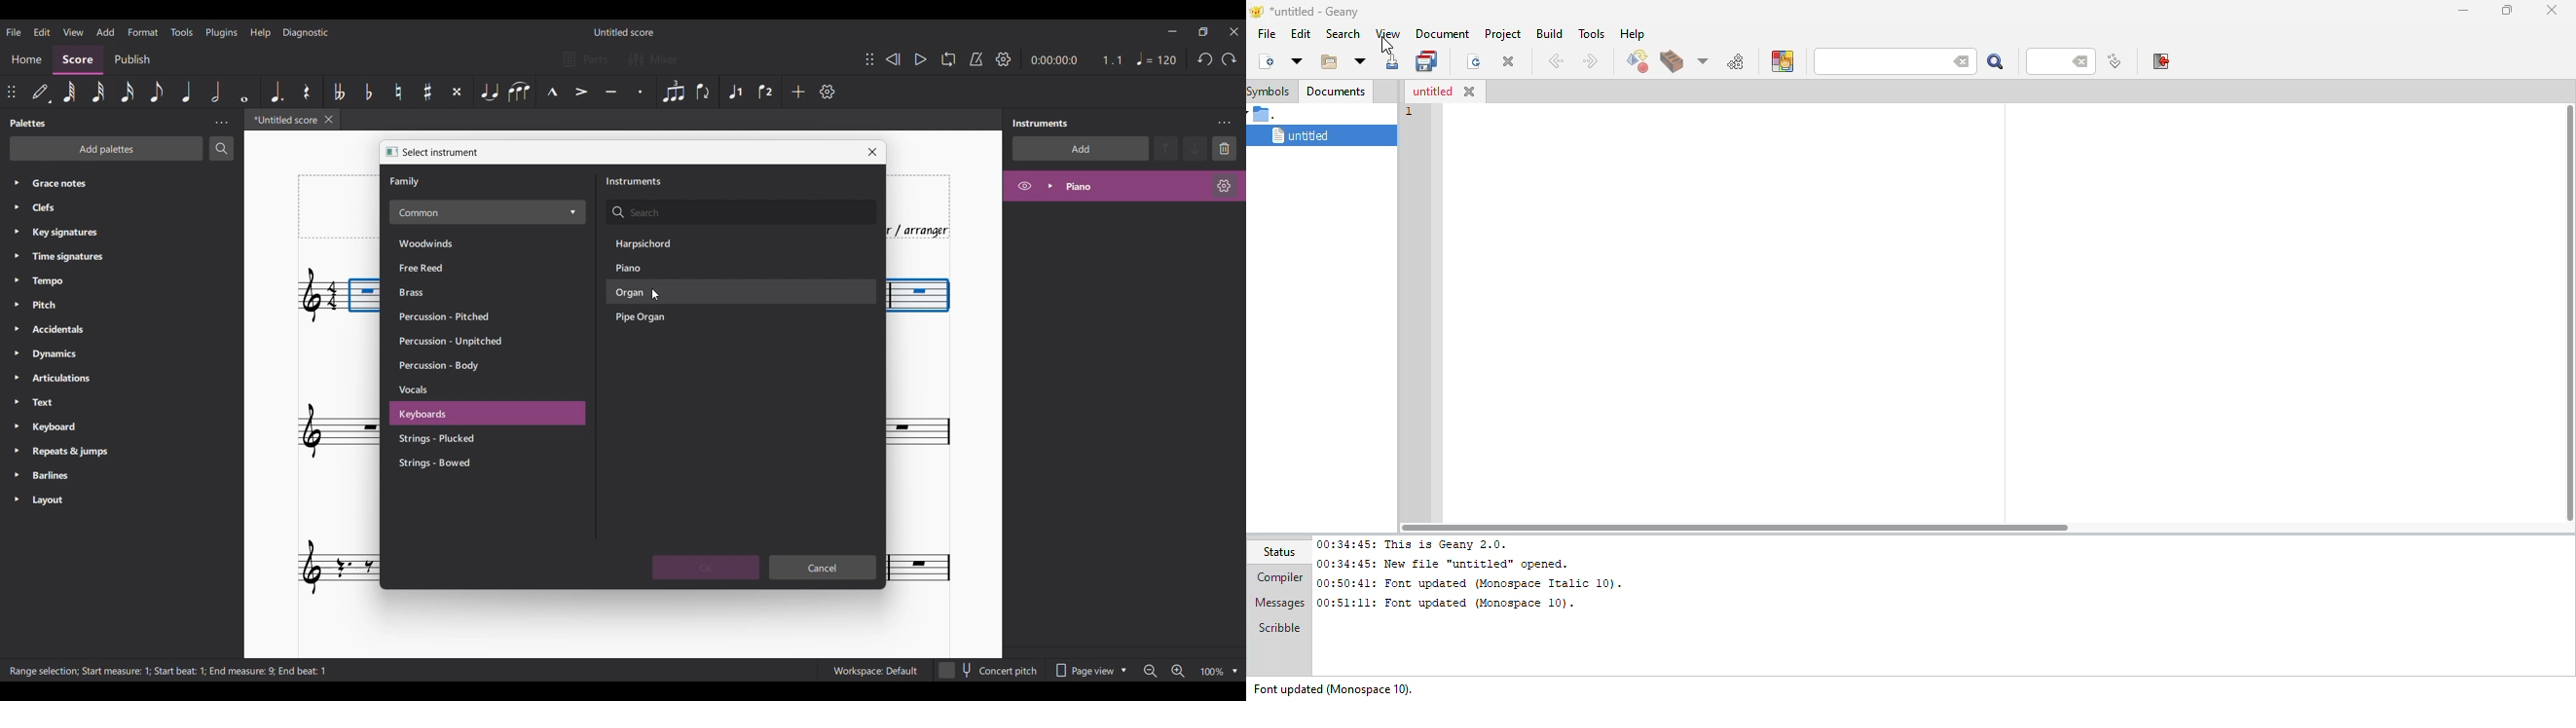 The width and height of the screenshot is (2576, 728). What do you see at coordinates (1171, 31) in the screenshot?
I see `Minimize` at bounding box center [1171, 31].